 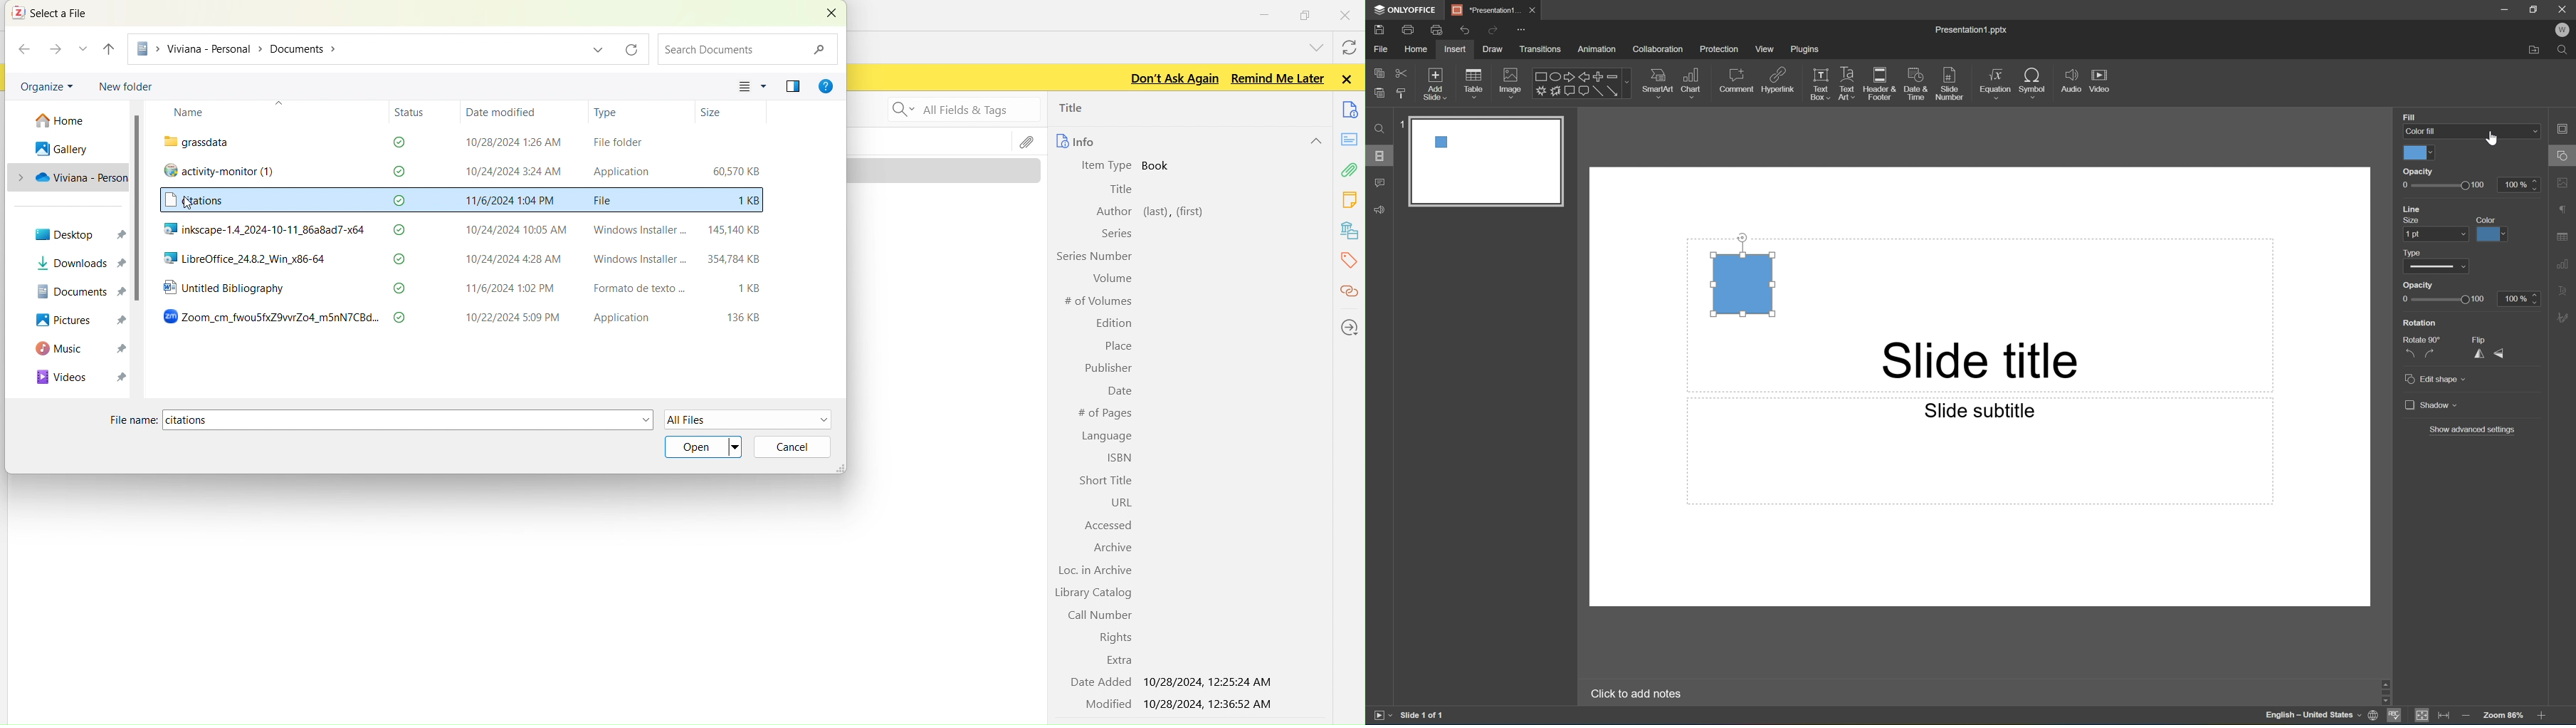 I want to click on Zoom out, so click(x=2463, y=714).